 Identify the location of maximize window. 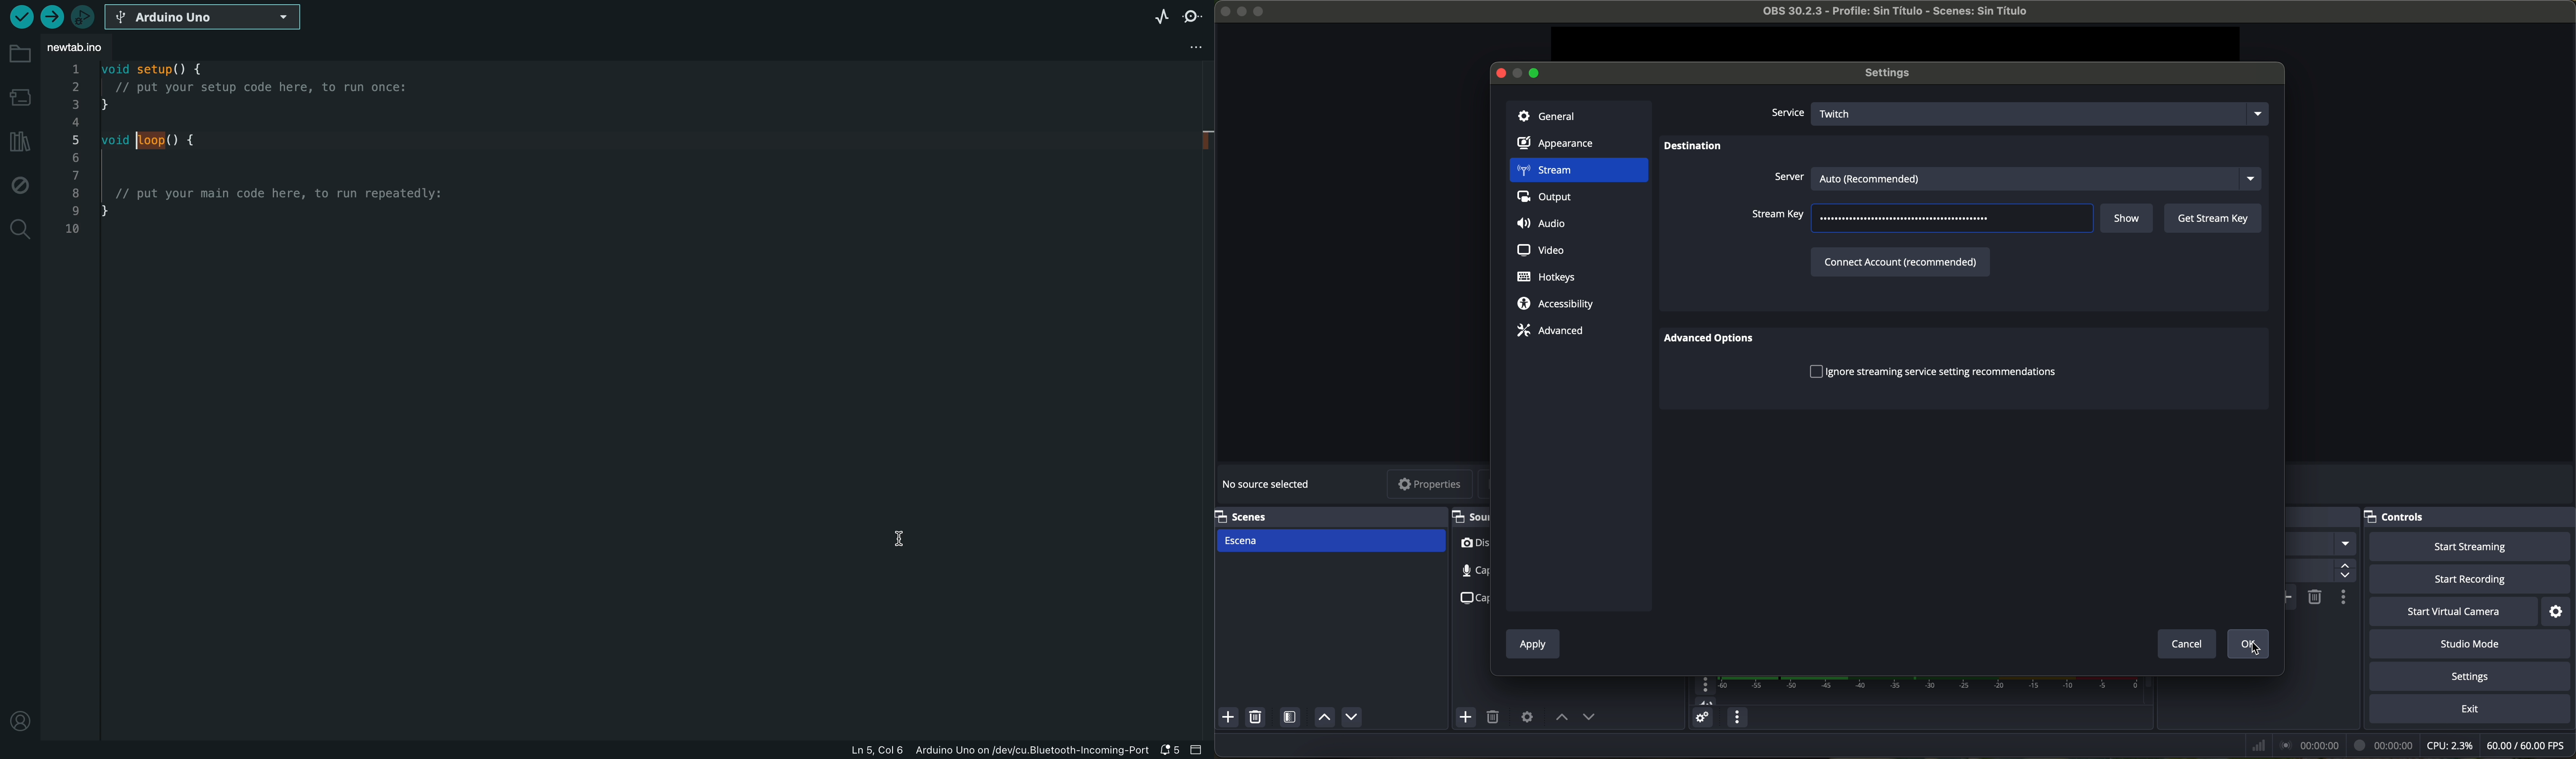
(1536, 72).